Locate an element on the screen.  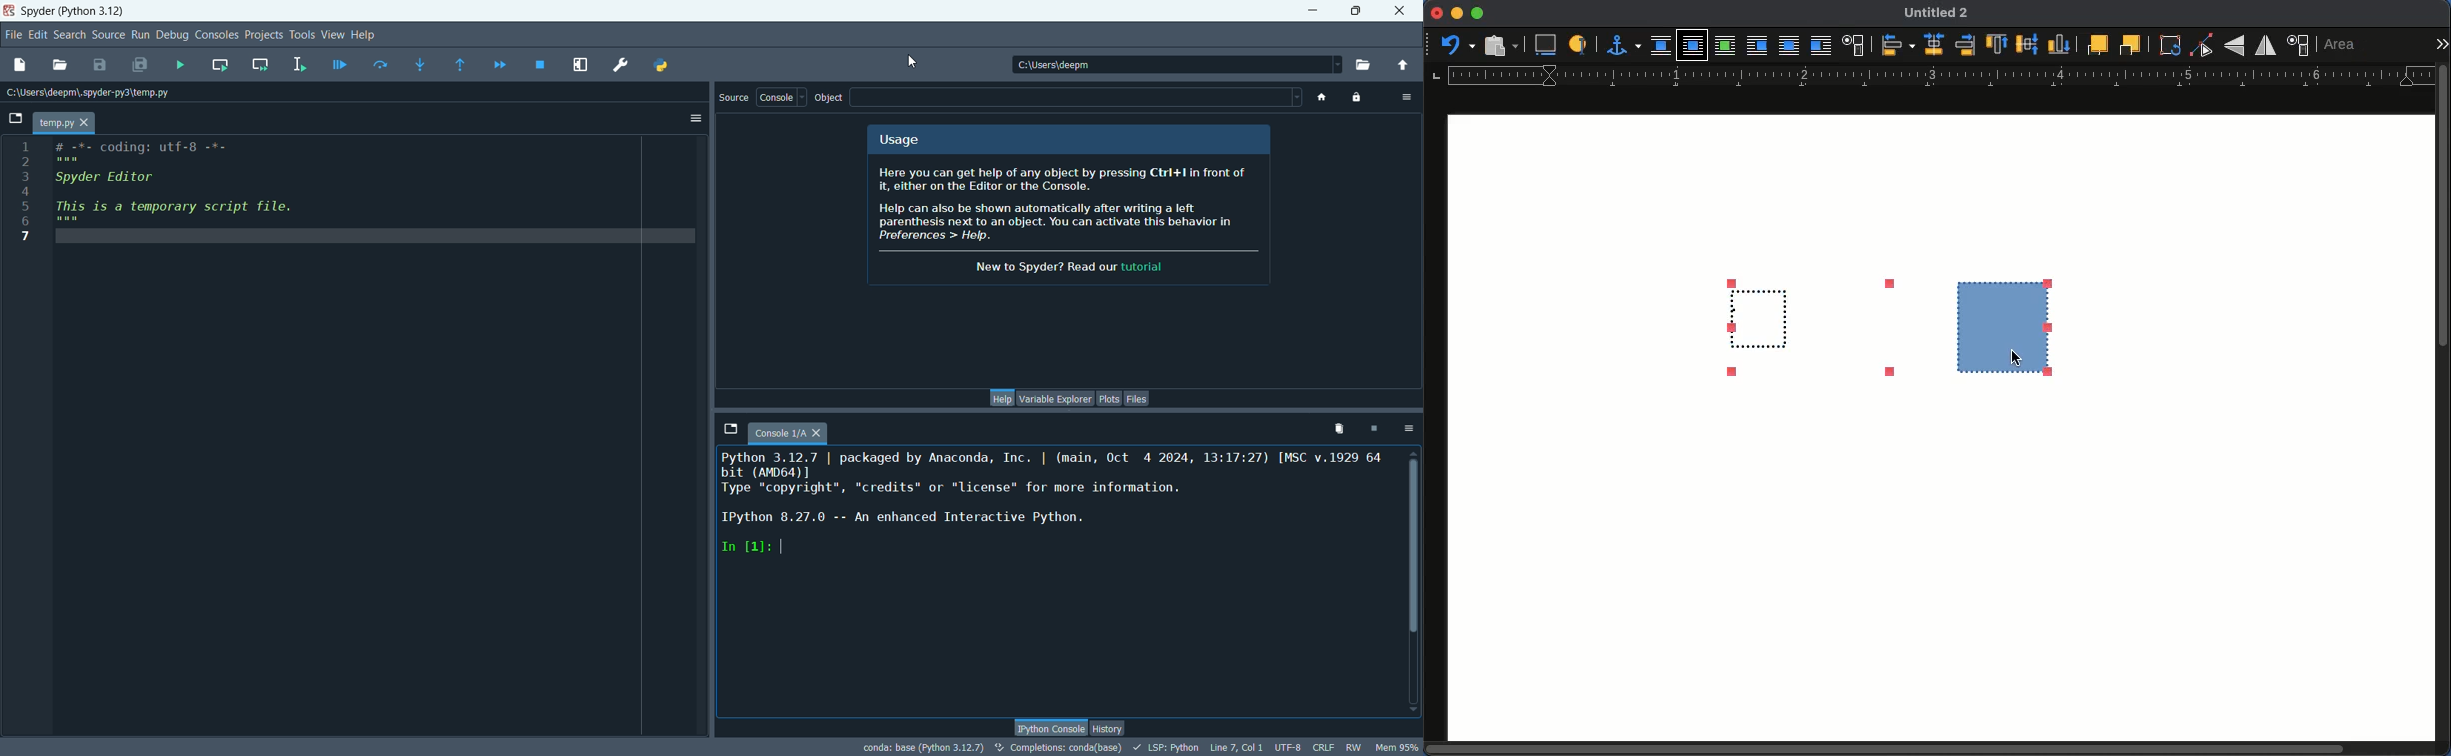
back one is located at coordinates (2130, 46).